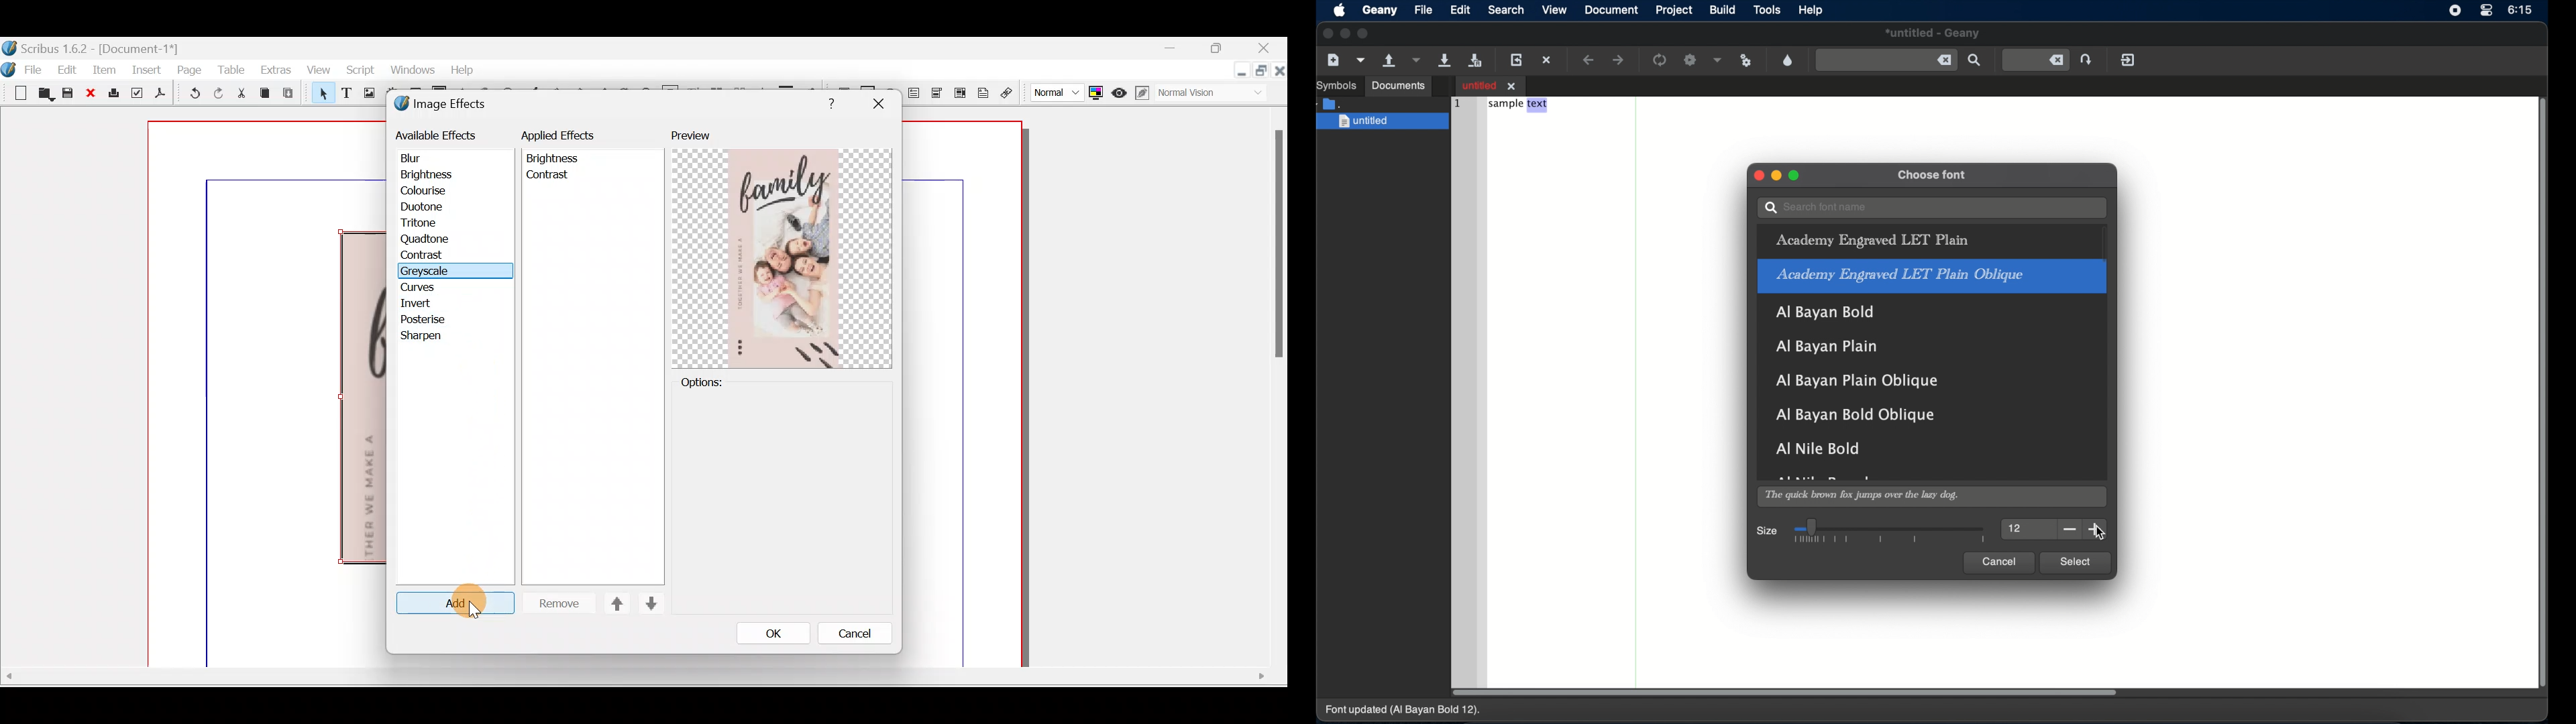  What do you see at coordinates (619, 605) in the screenshot?
I see `Up` at bounding box center [619, 605].